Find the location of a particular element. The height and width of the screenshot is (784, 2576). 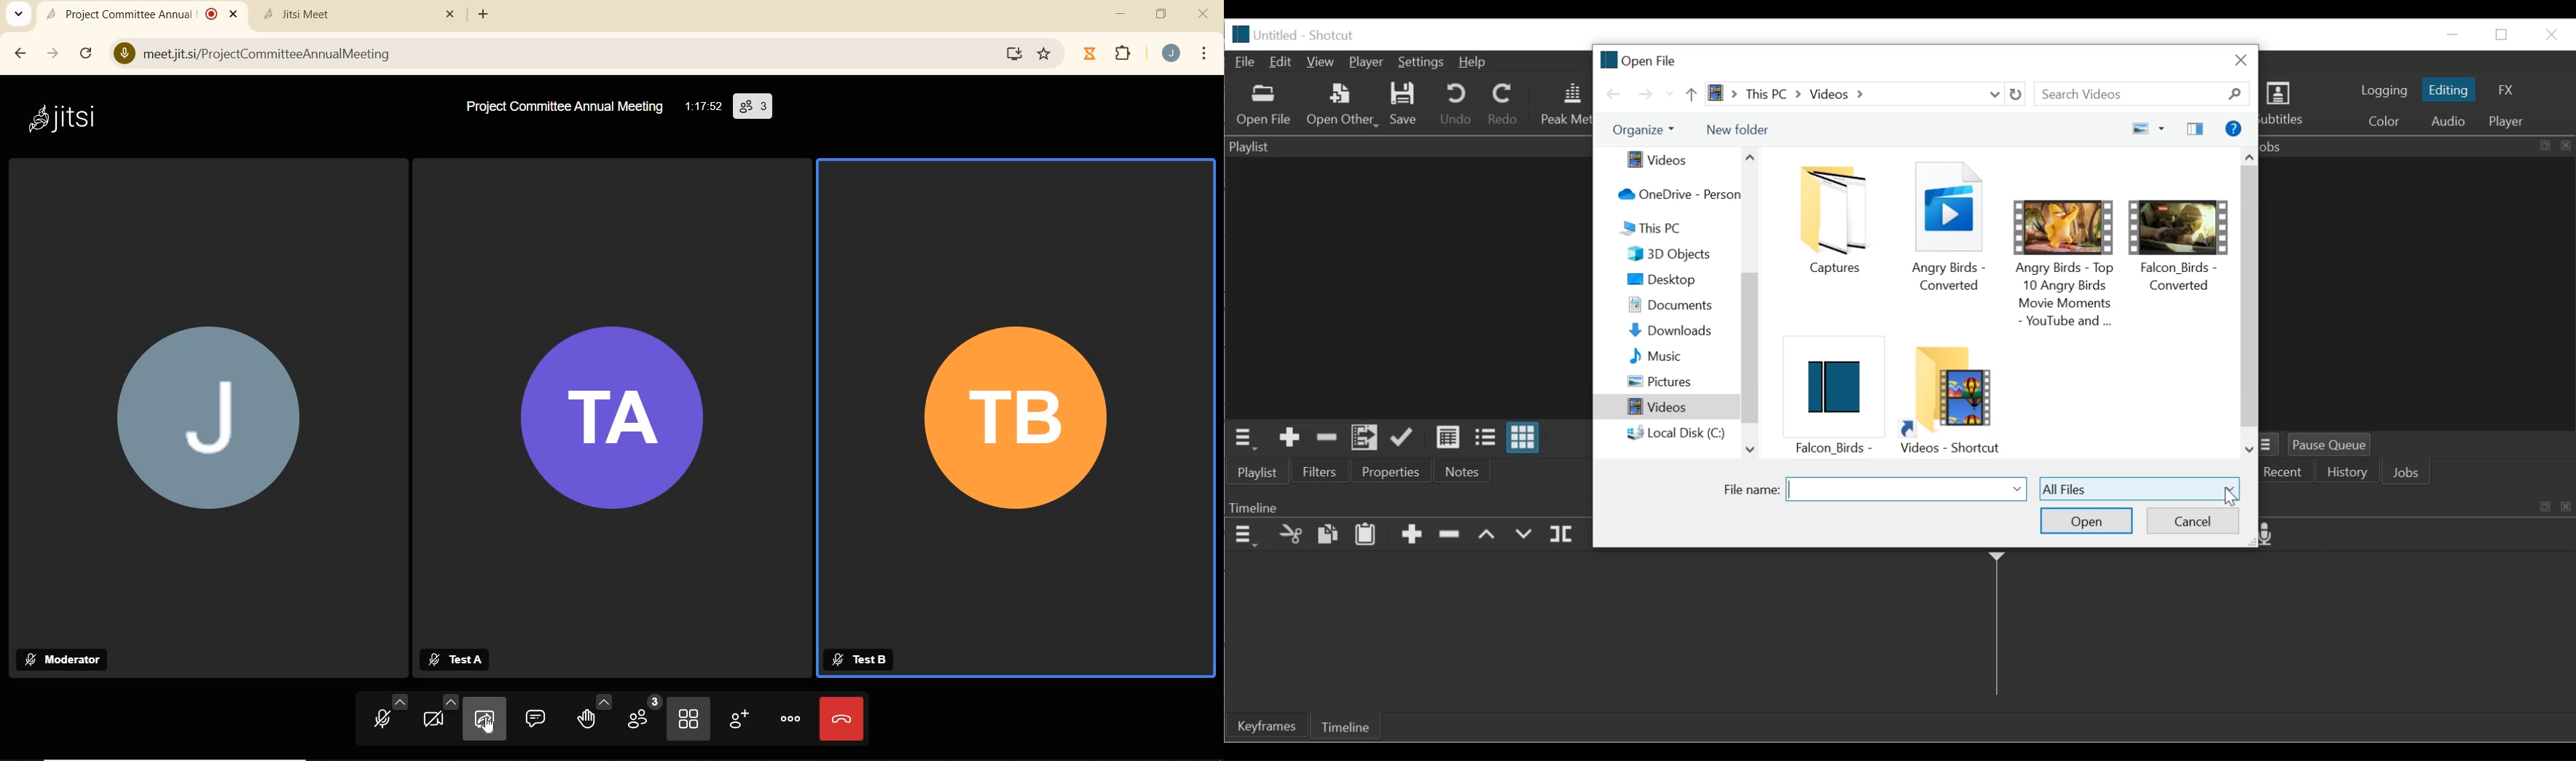

Close is located at coordinates (2549, 34).